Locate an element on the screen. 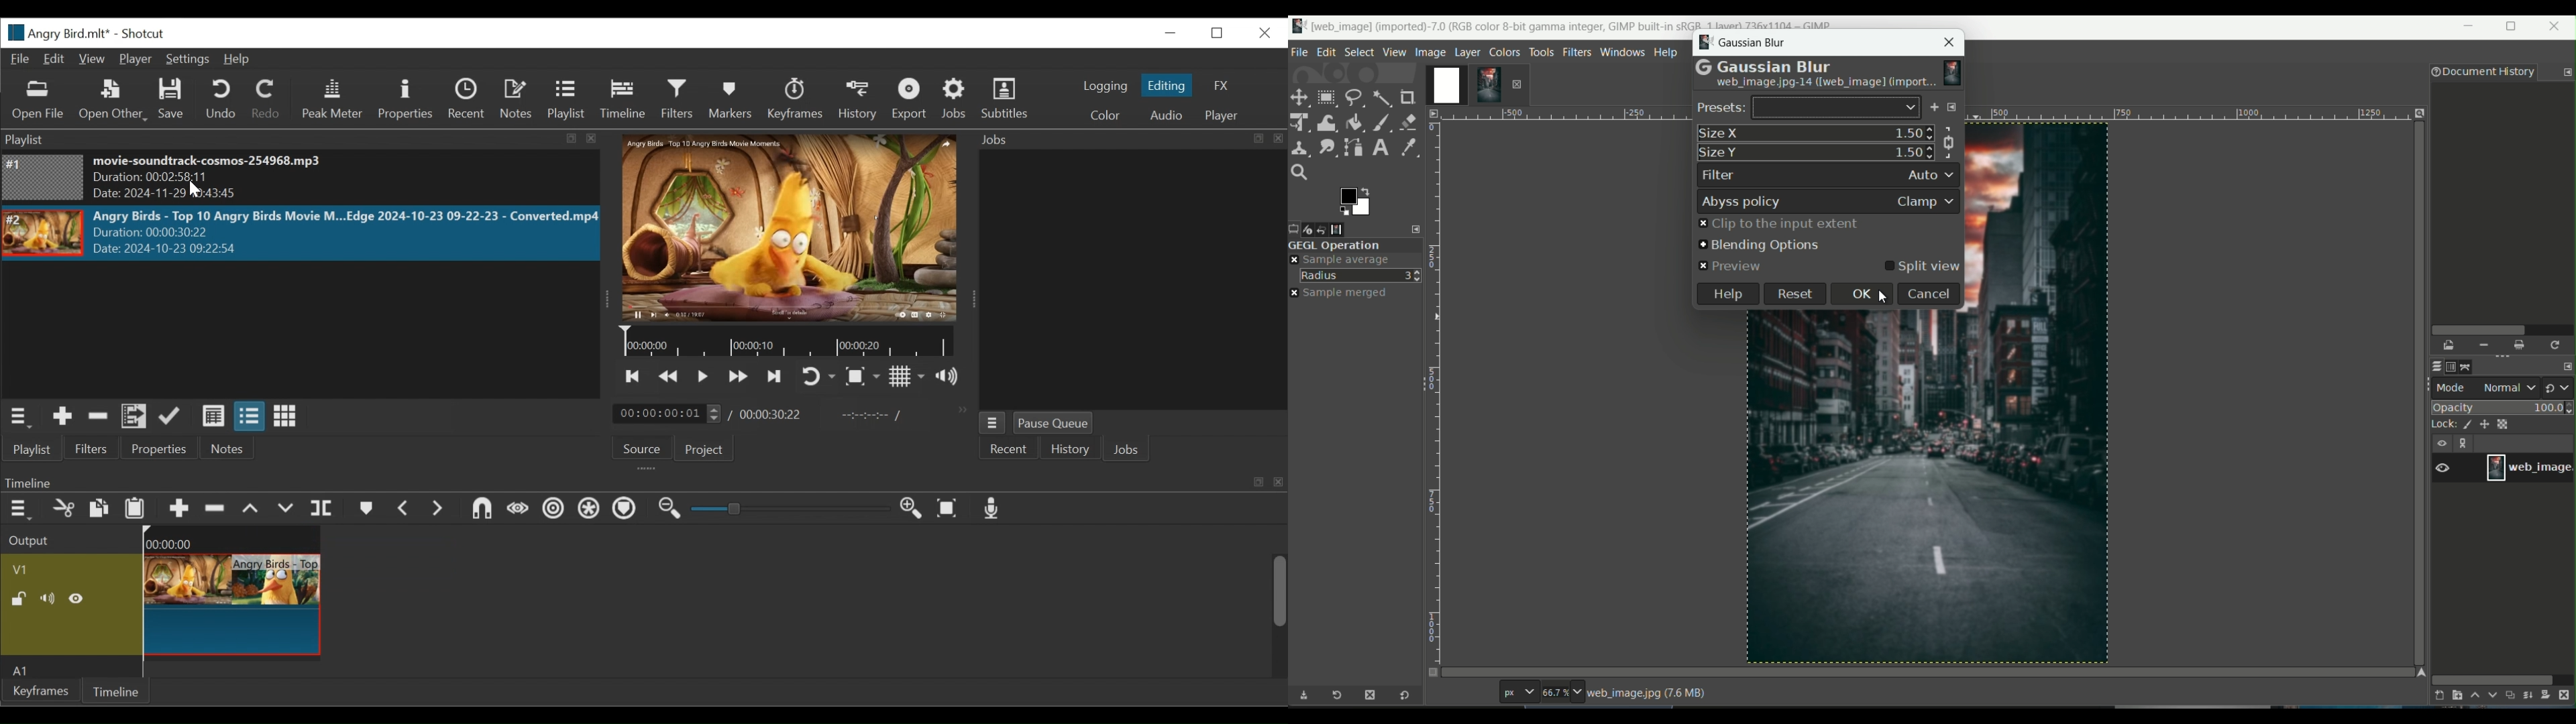  00:00:00(Timeline) is located at coordinates (236, 539).